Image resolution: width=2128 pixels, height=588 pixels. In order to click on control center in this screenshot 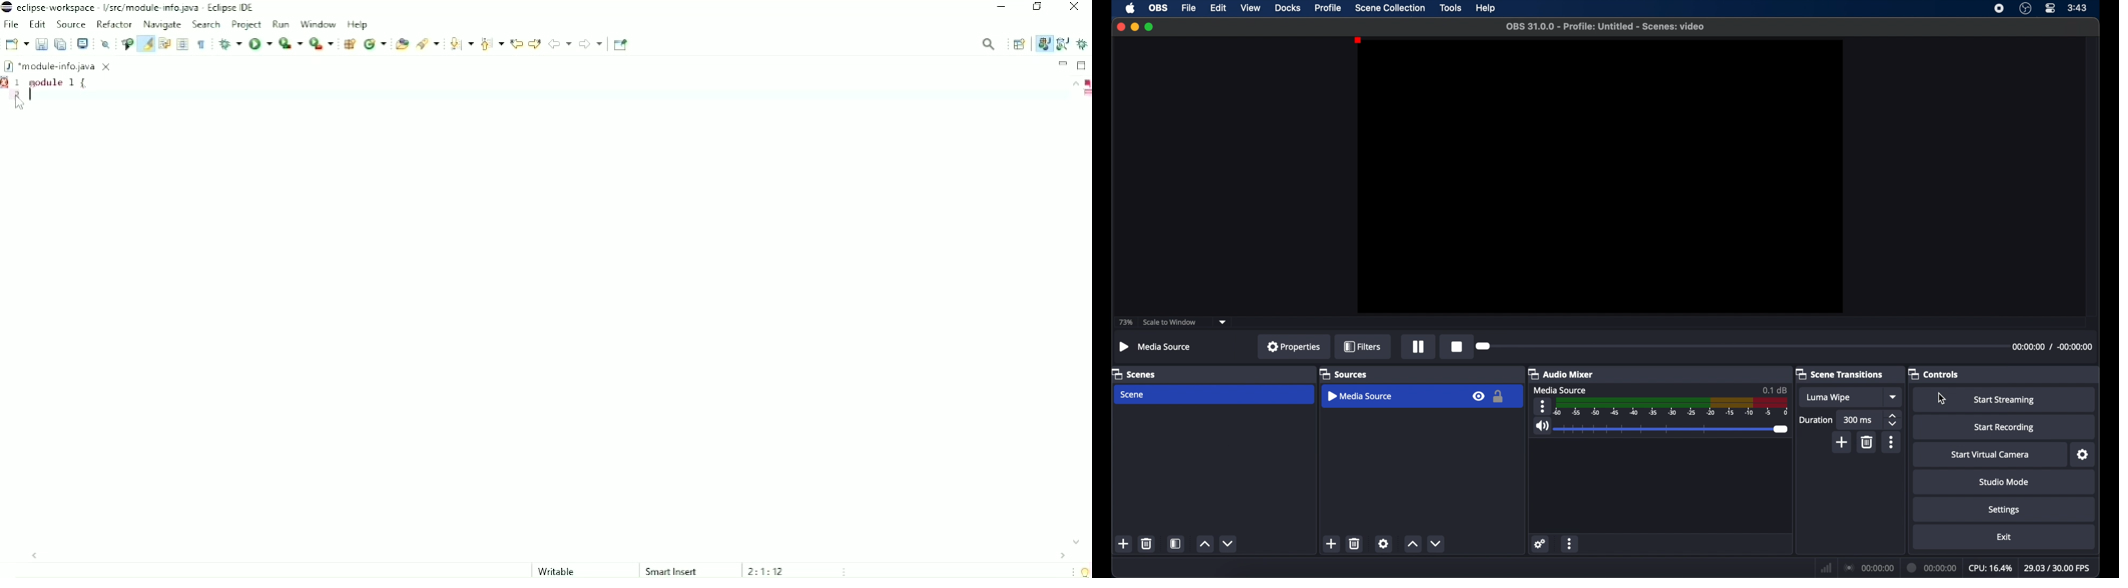, I will do `click(2050, 8)`.